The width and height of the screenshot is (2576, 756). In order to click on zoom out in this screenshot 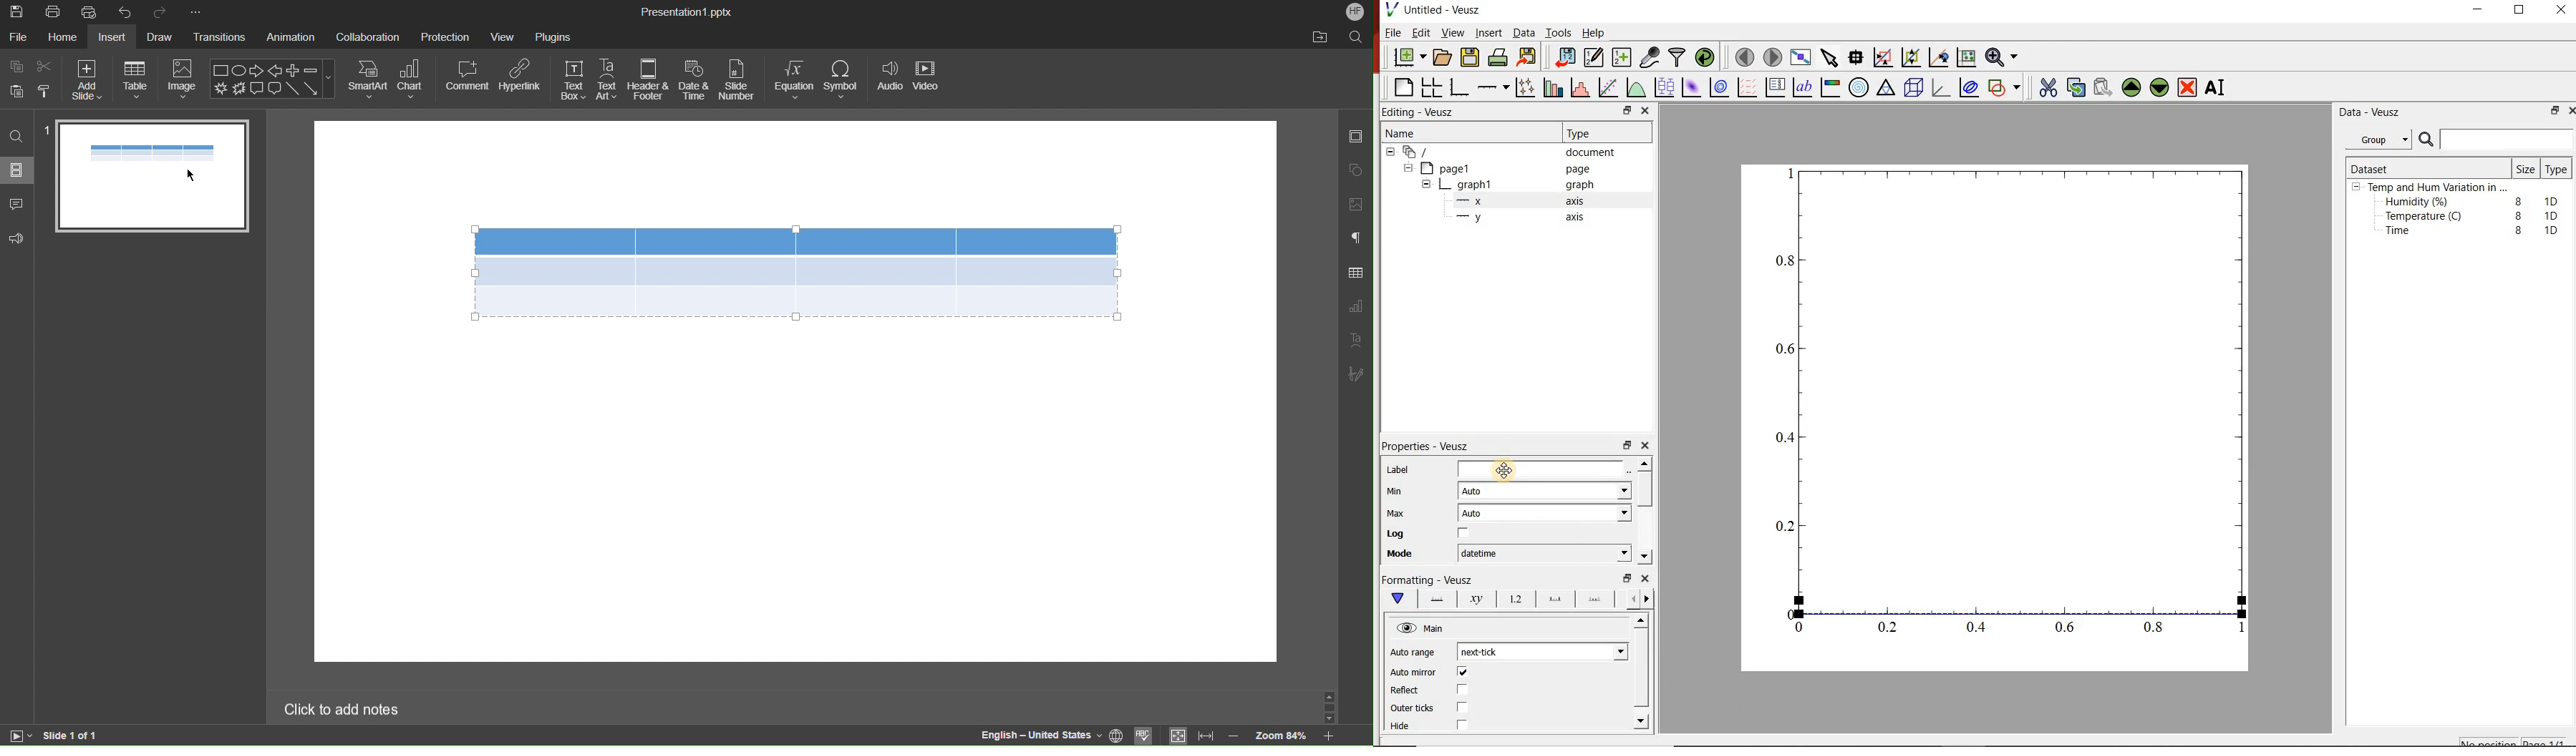, I will do `click(1234, 736)`.